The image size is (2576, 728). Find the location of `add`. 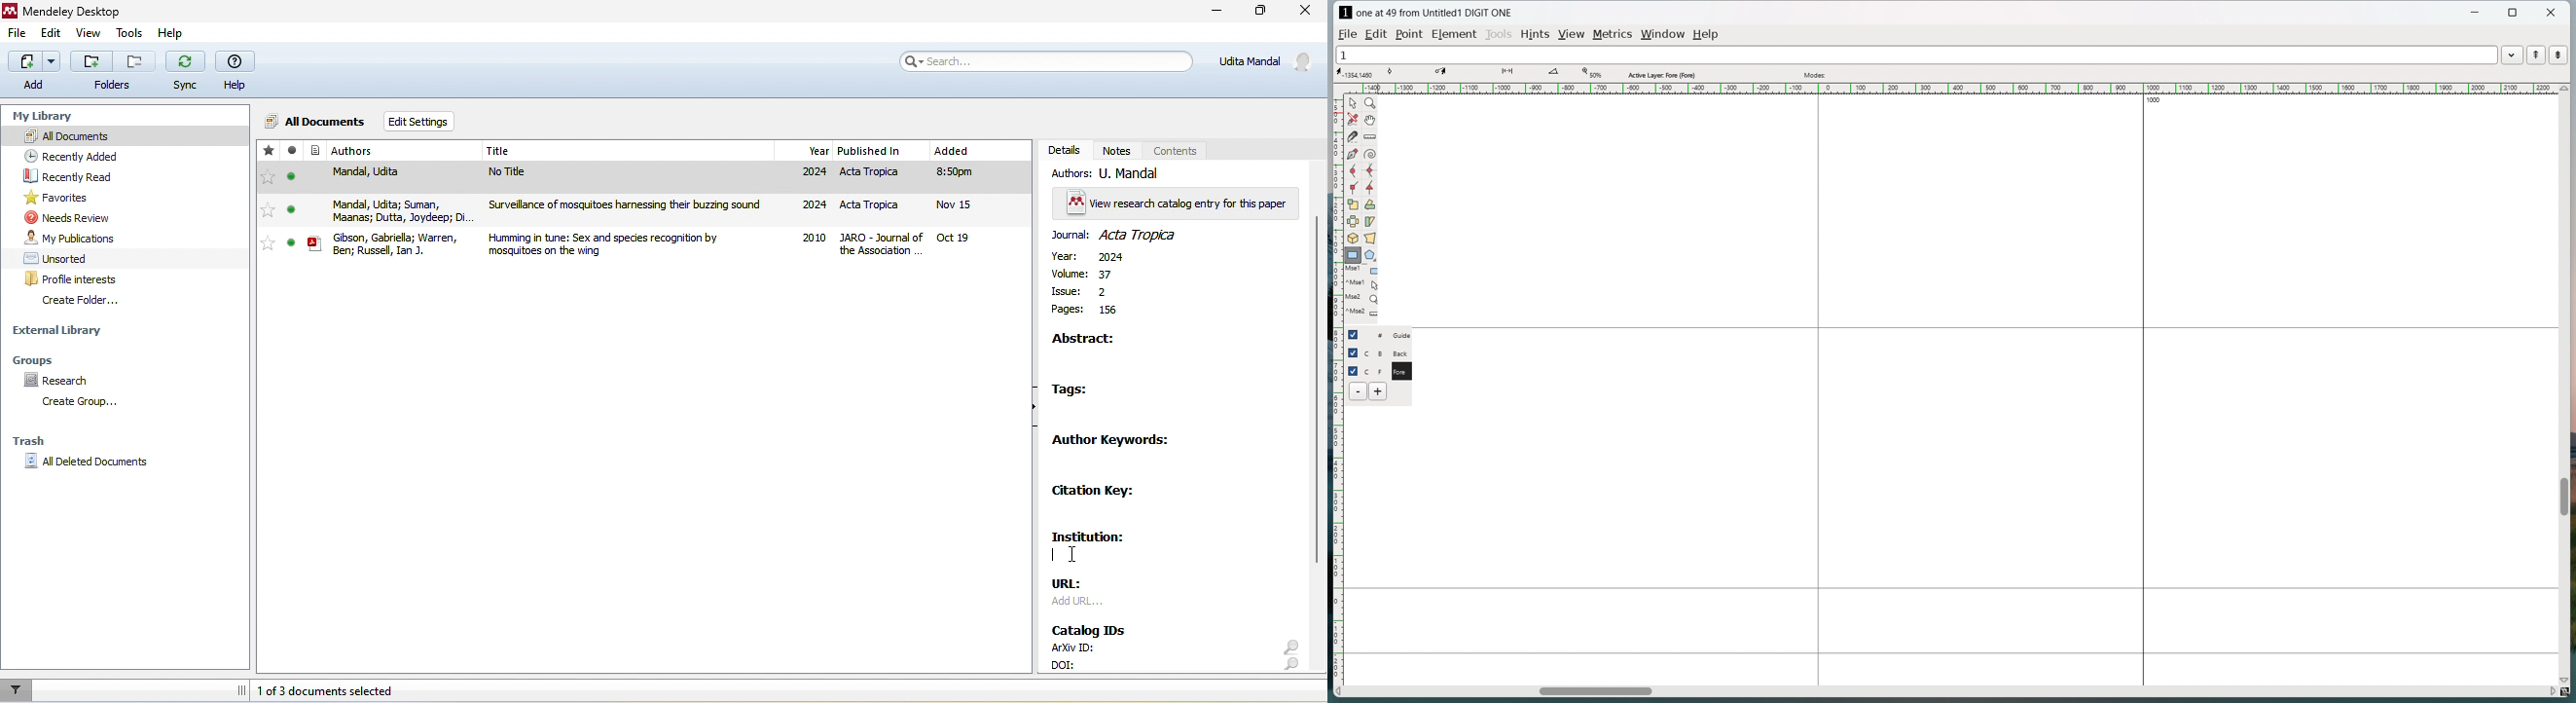

add is located at coordinates (91, 61).